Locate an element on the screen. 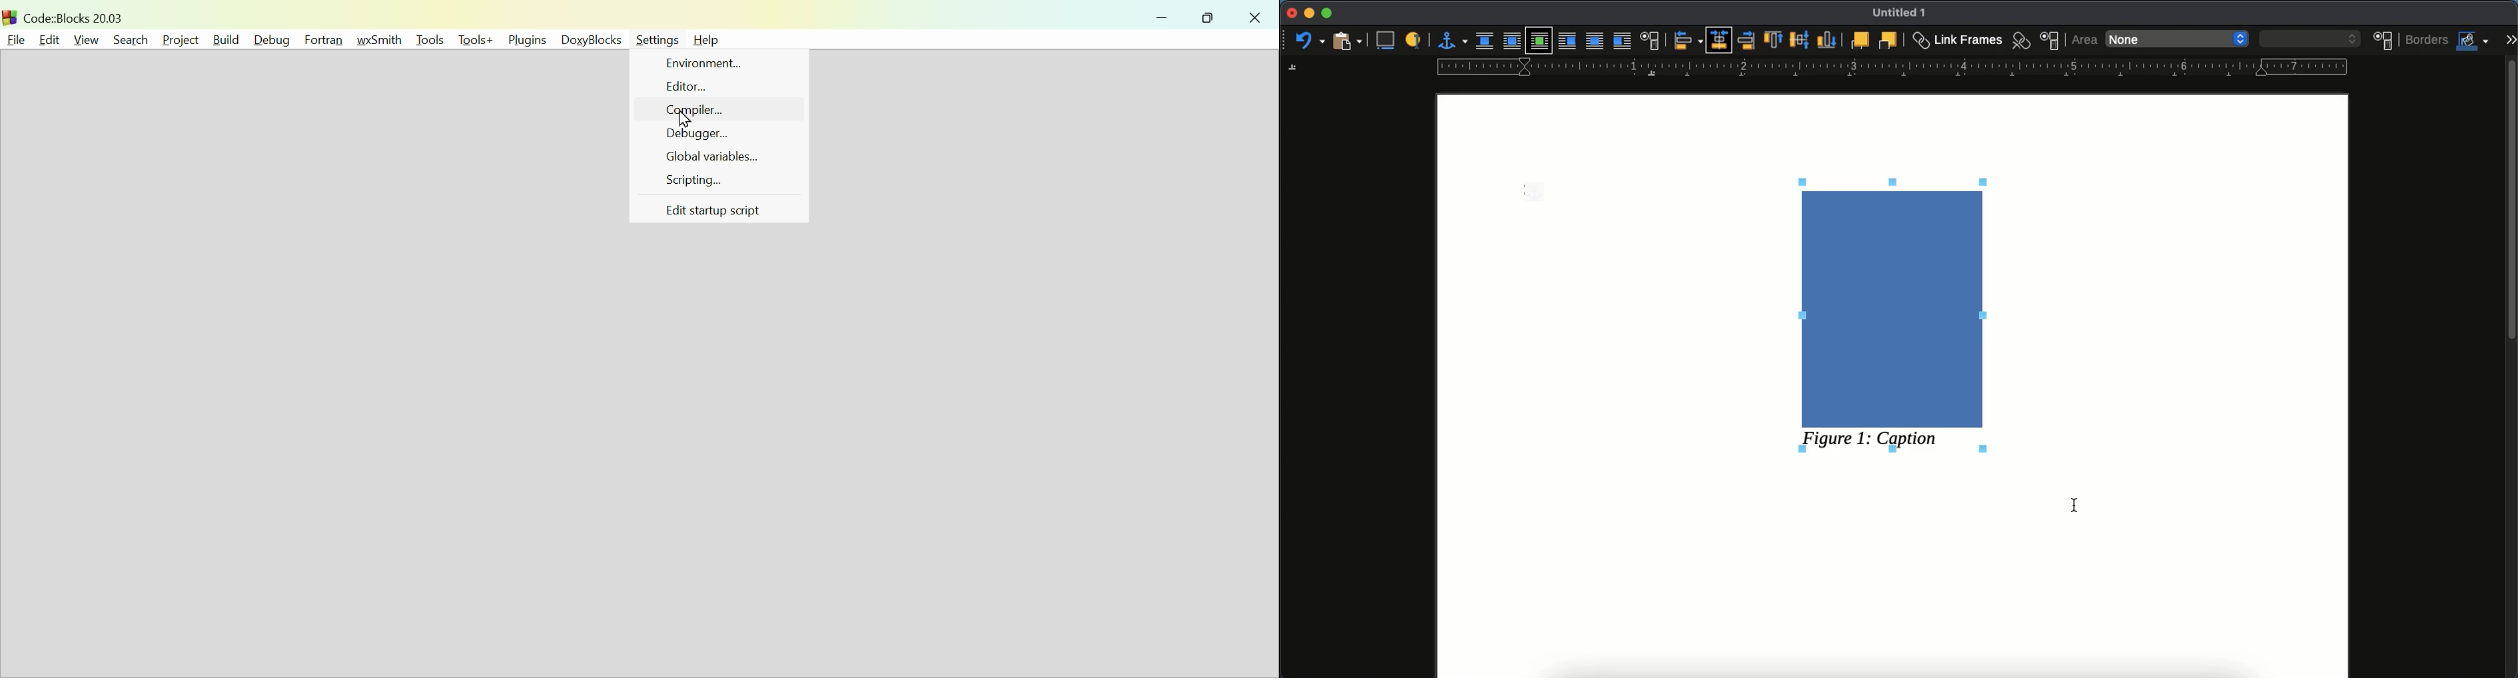 This screenshot has height=700, width=2520. centered is located at coordinates (1719, 40).